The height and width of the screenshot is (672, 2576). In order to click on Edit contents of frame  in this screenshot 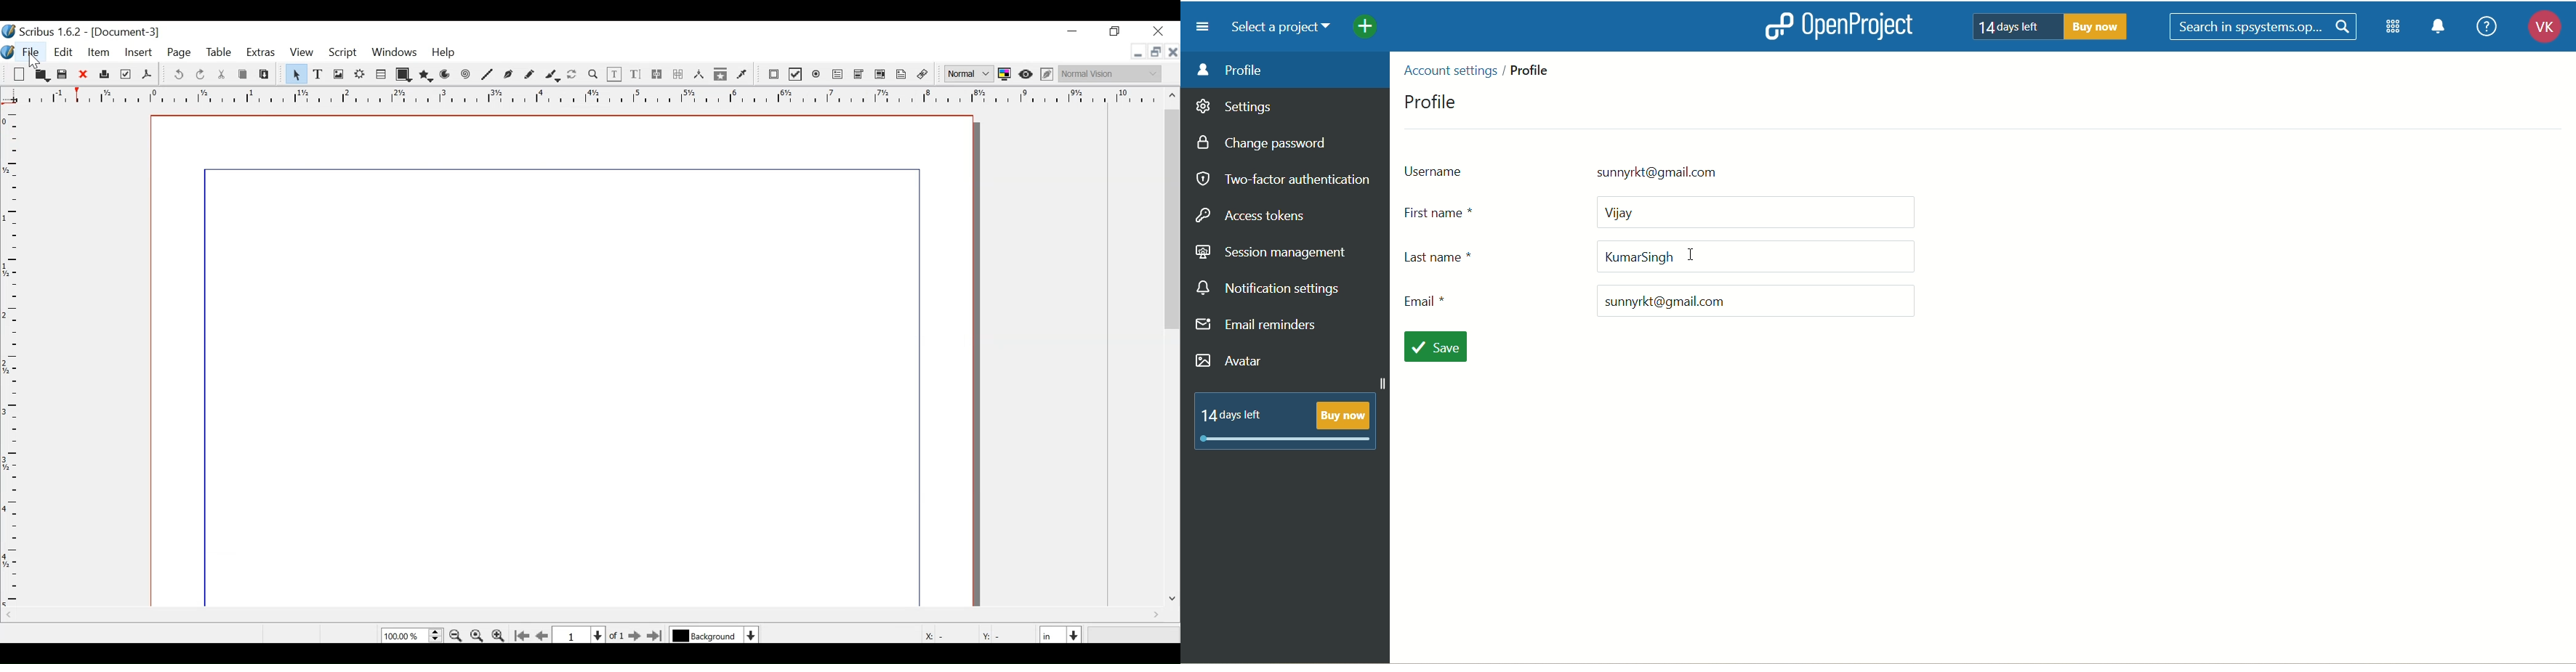, I will do `click(615, 74)`.